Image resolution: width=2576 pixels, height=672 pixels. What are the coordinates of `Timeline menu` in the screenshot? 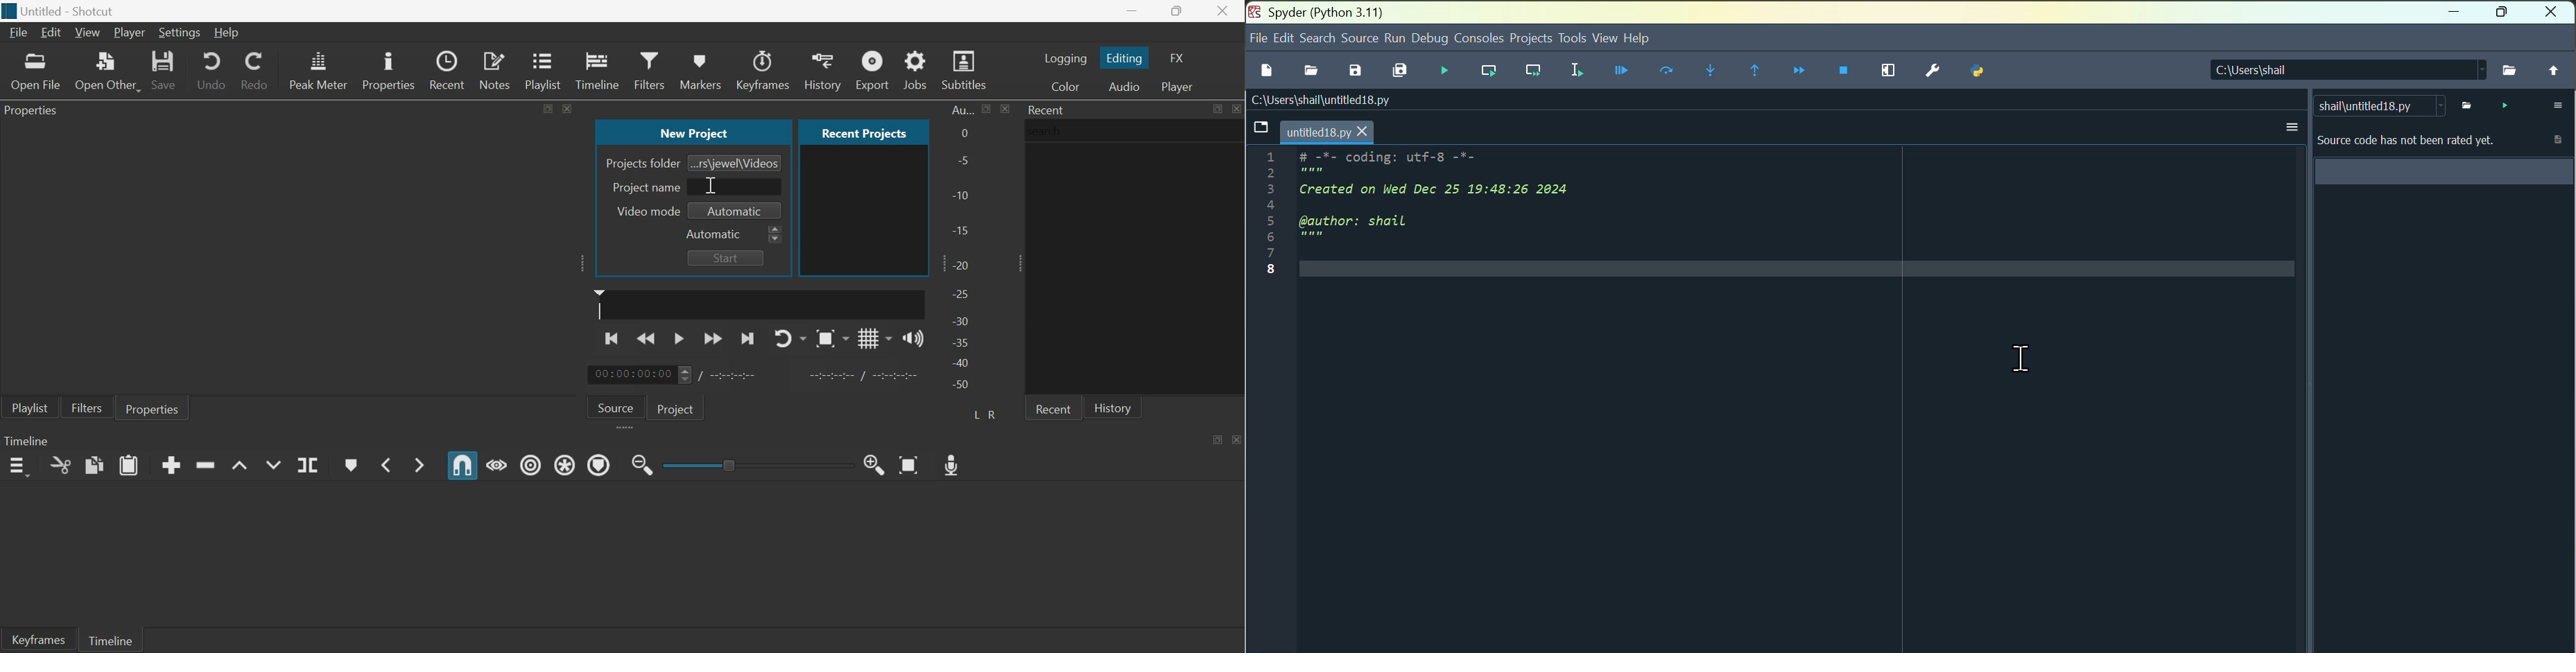 It's located at (18, 467).